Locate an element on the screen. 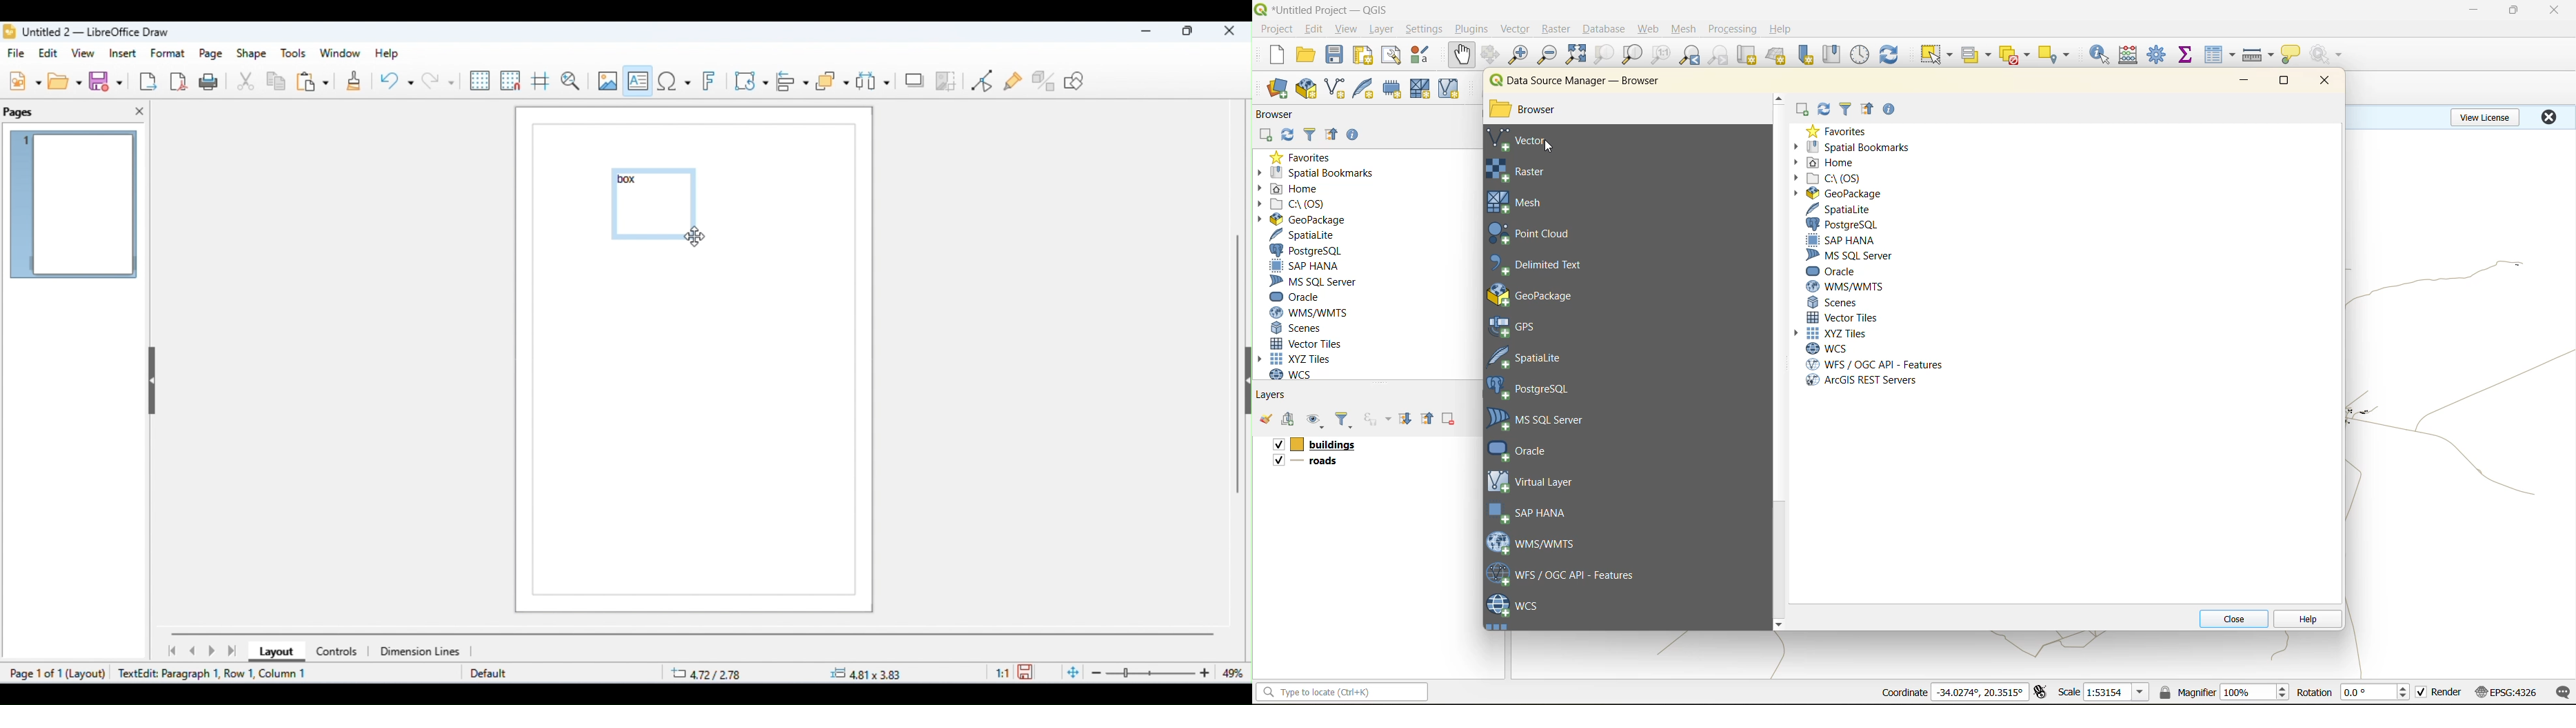 This screenshot has width=2576, height=728. new geopackage layer is located at coordinates (1307, 90).